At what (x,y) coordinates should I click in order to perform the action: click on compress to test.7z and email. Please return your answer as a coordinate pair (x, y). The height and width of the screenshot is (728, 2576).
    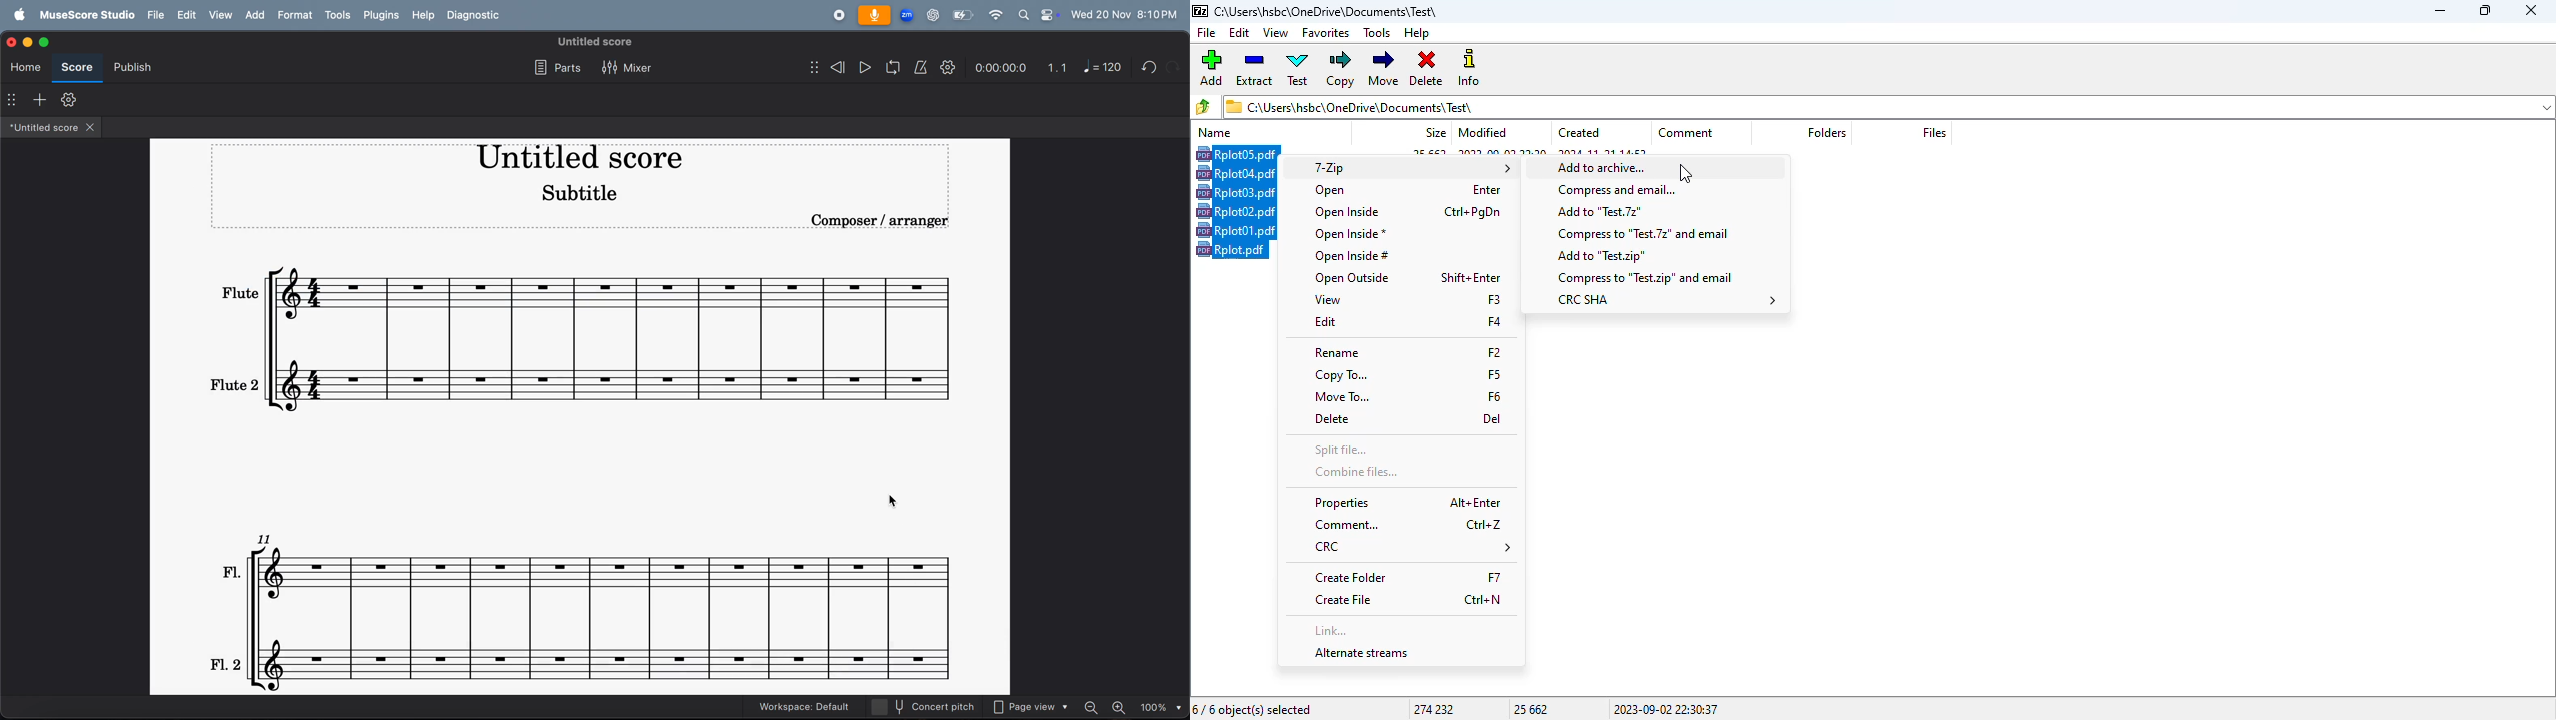
    Looking at the image, I should click on (1641, 232).